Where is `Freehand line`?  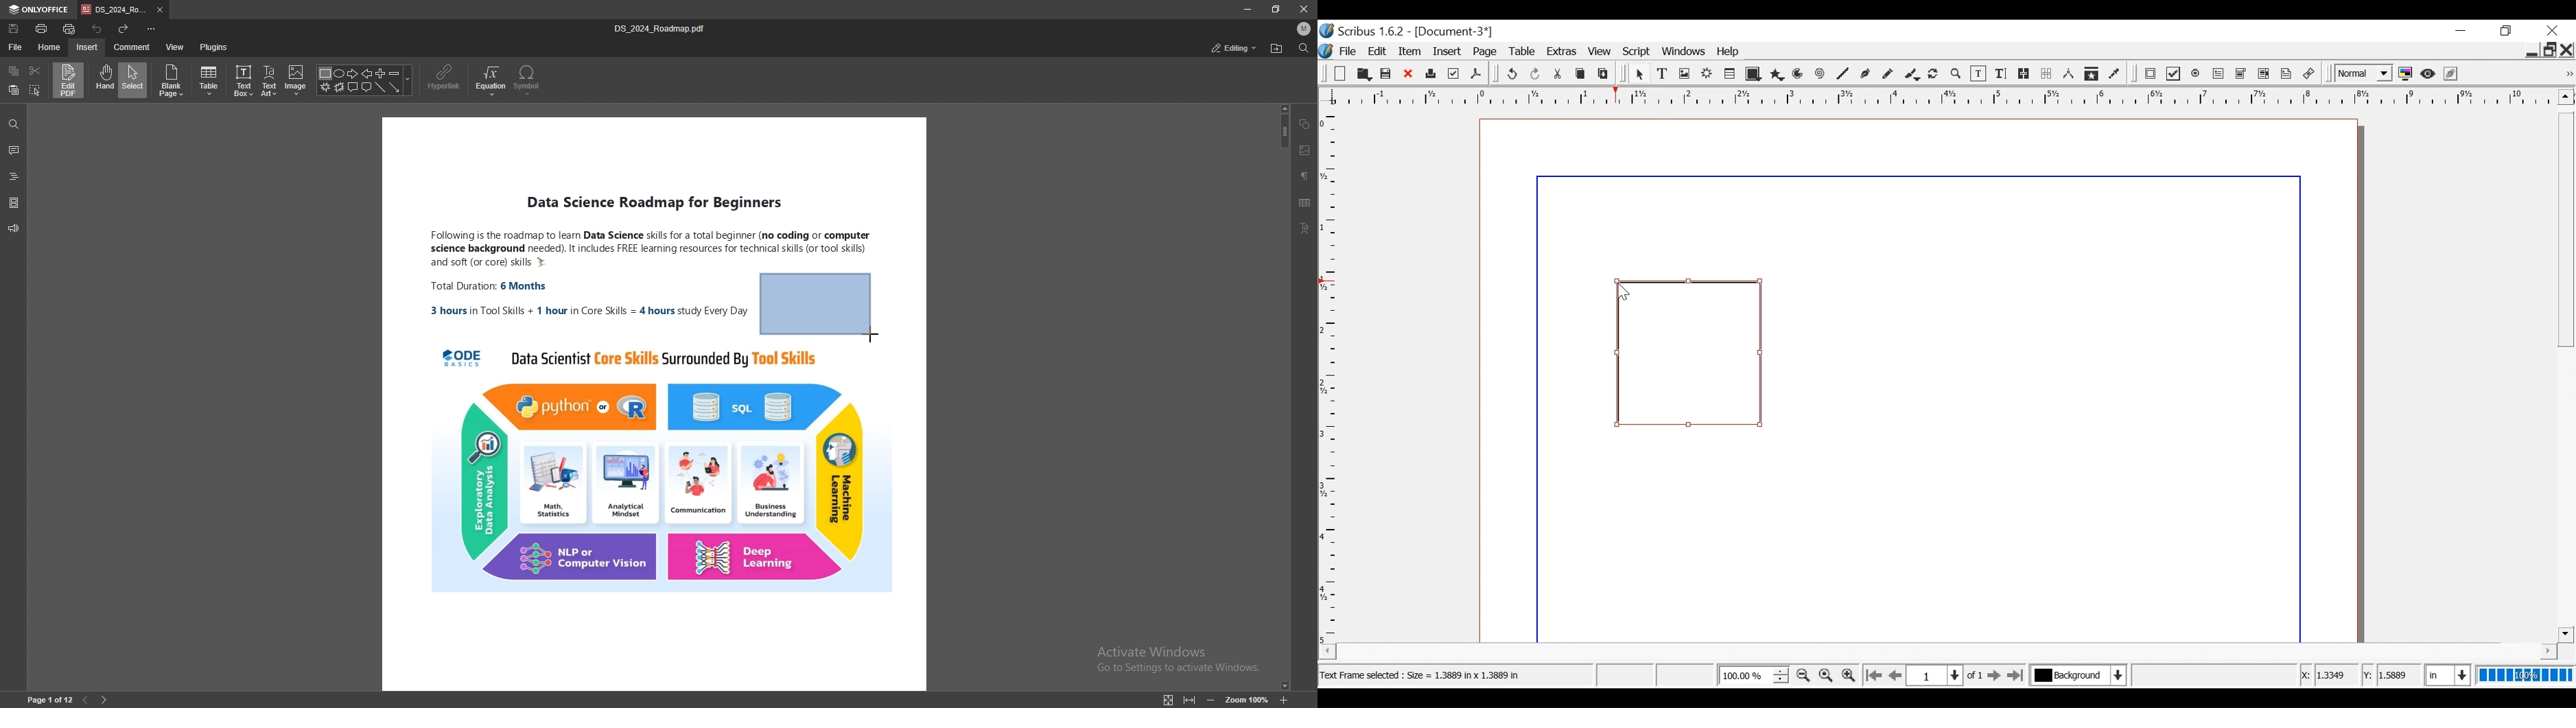 Freehand line is located at coordinates (1889, 75).